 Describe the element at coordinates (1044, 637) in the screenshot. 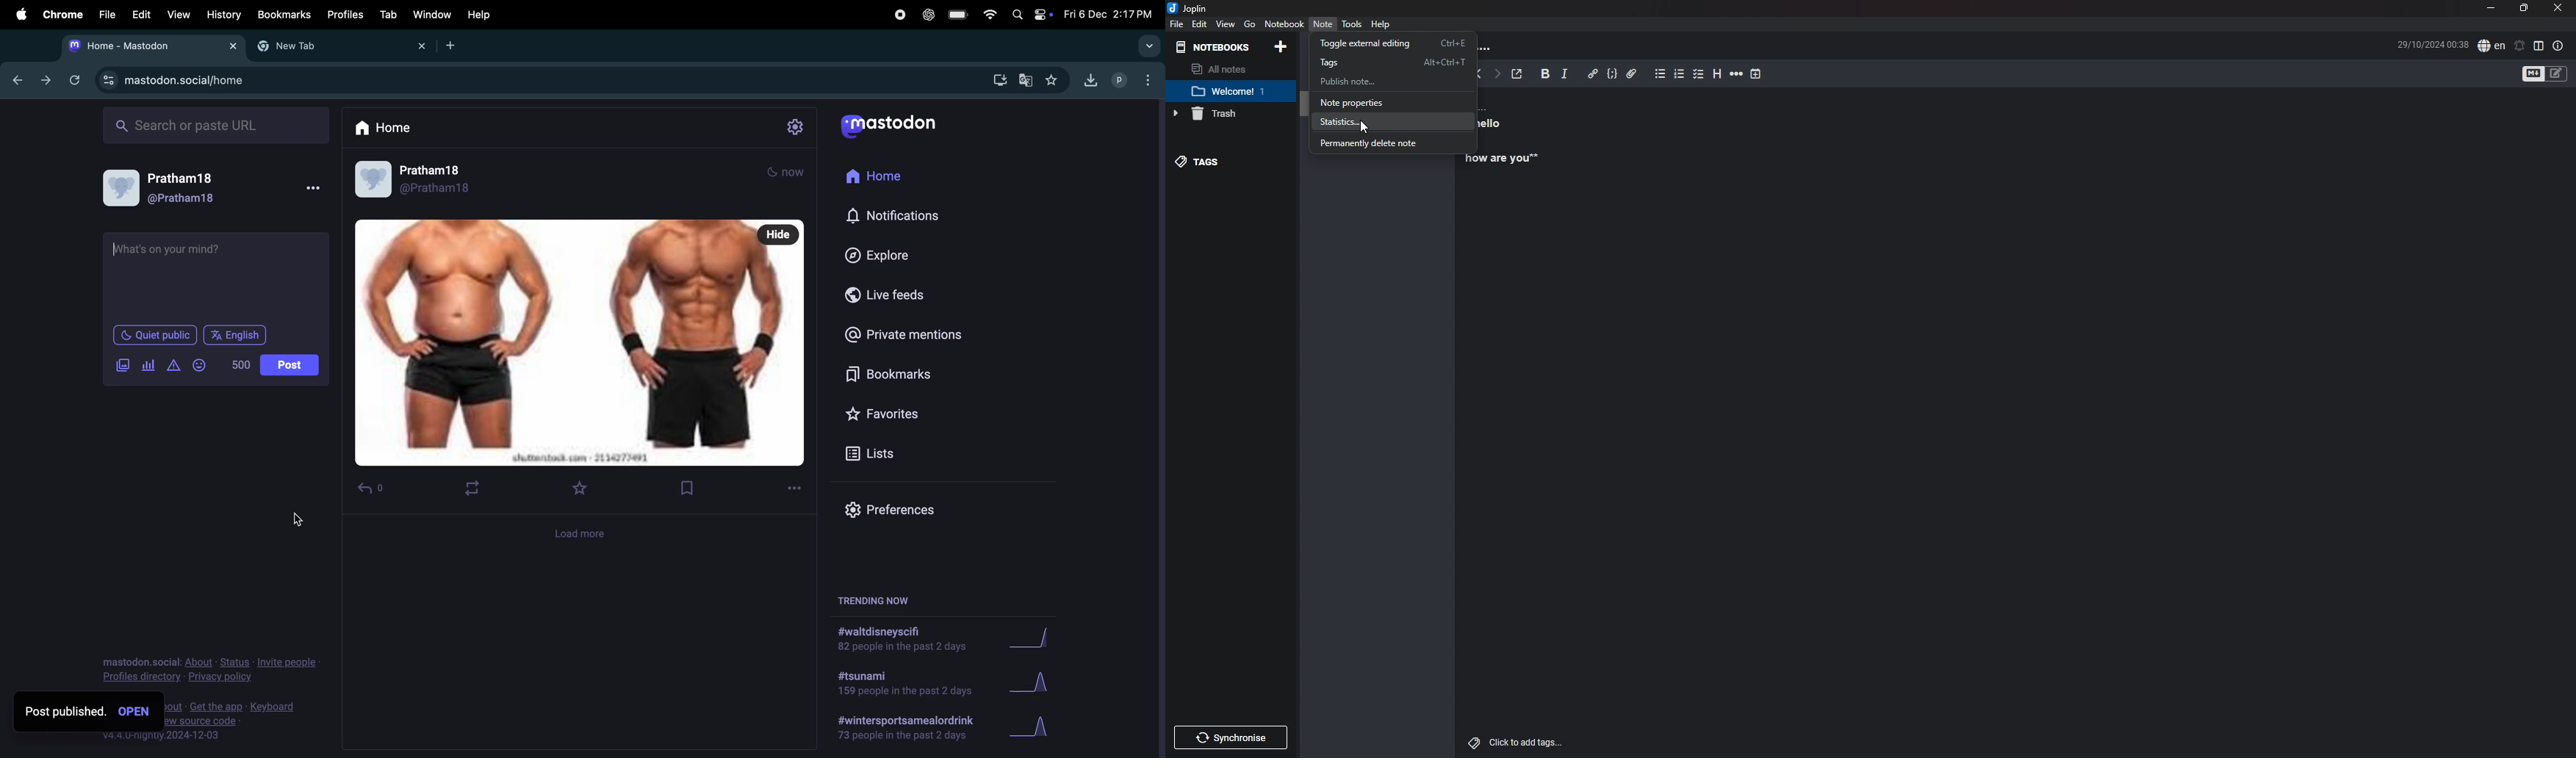

I see `Graph` at that location.